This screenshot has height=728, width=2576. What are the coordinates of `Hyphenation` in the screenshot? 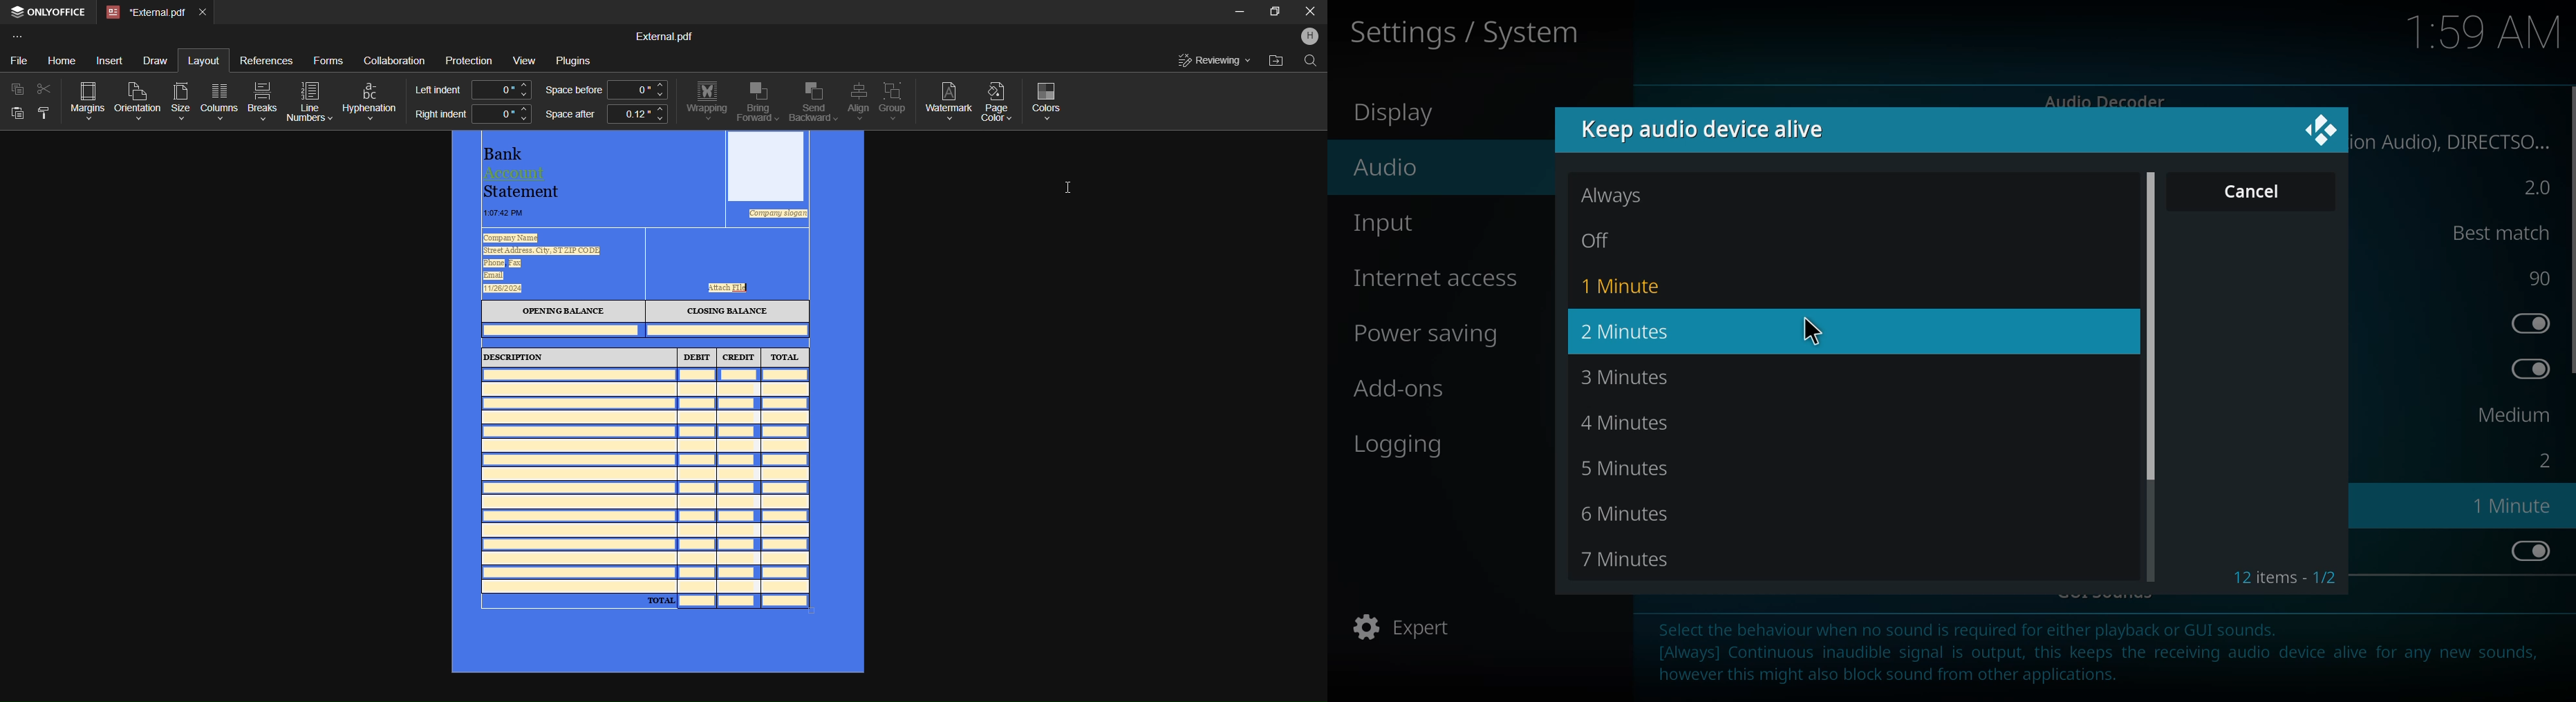 It's located at (371, 98).